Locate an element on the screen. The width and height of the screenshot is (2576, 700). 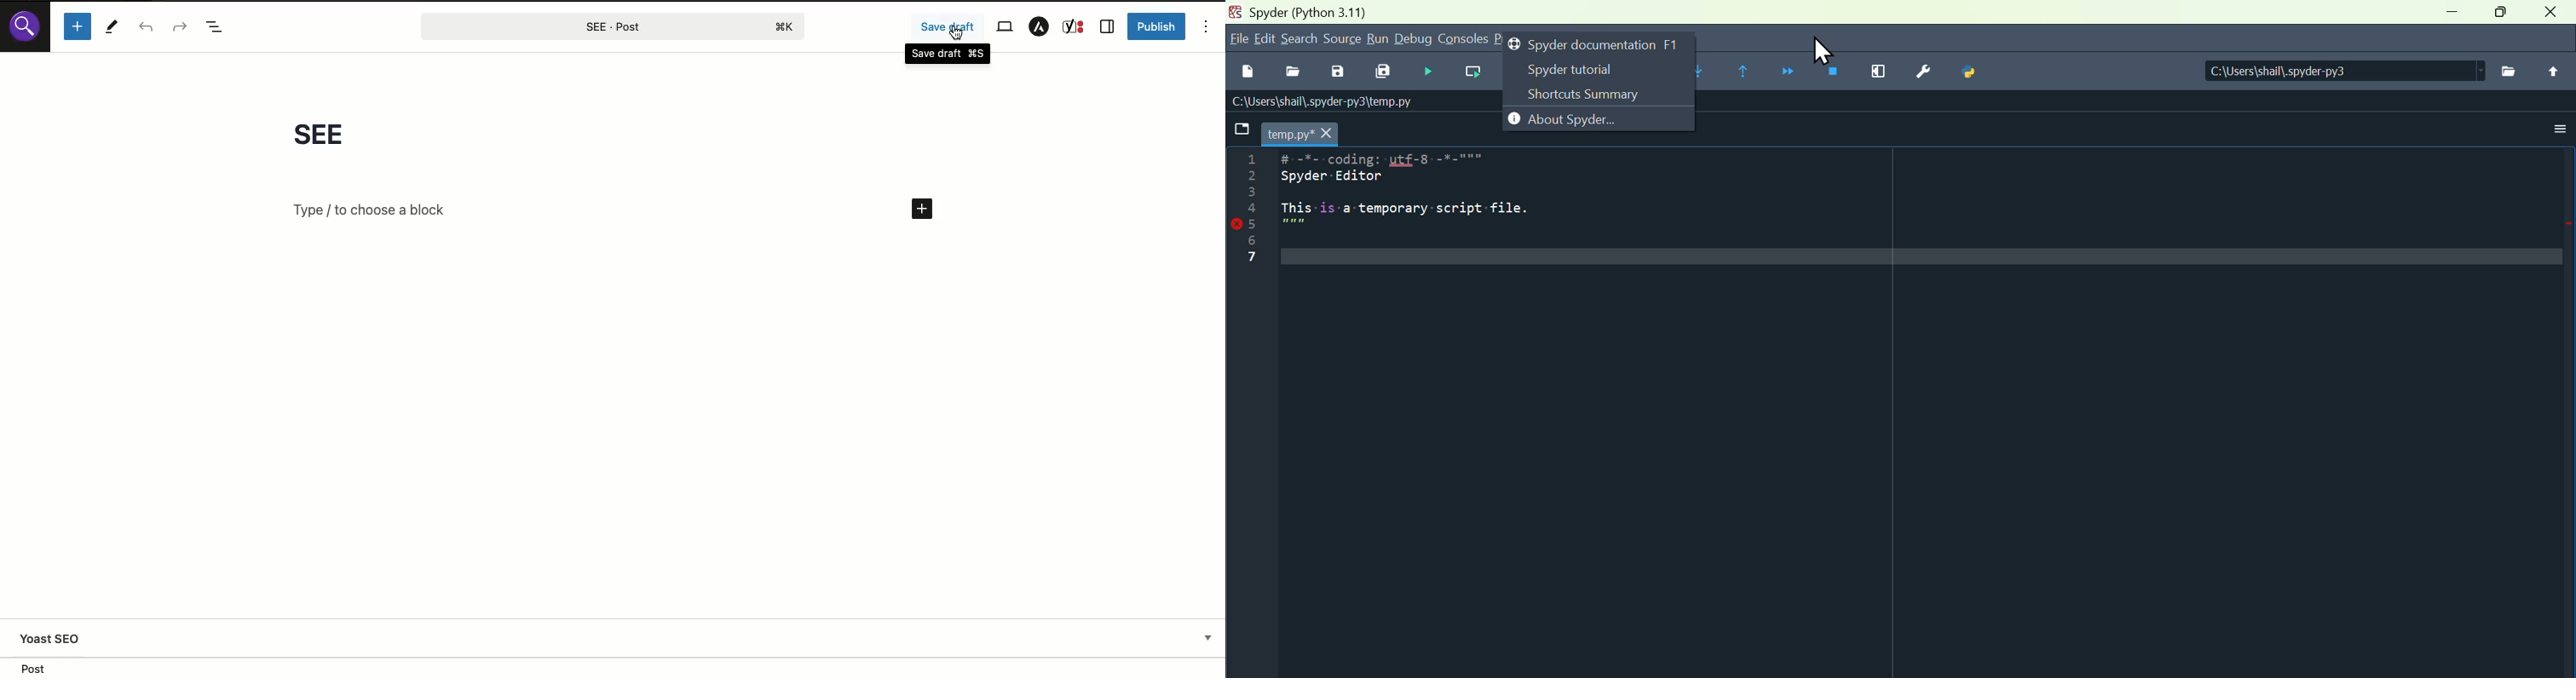
Doc overview is located at coordinates (215, 28).